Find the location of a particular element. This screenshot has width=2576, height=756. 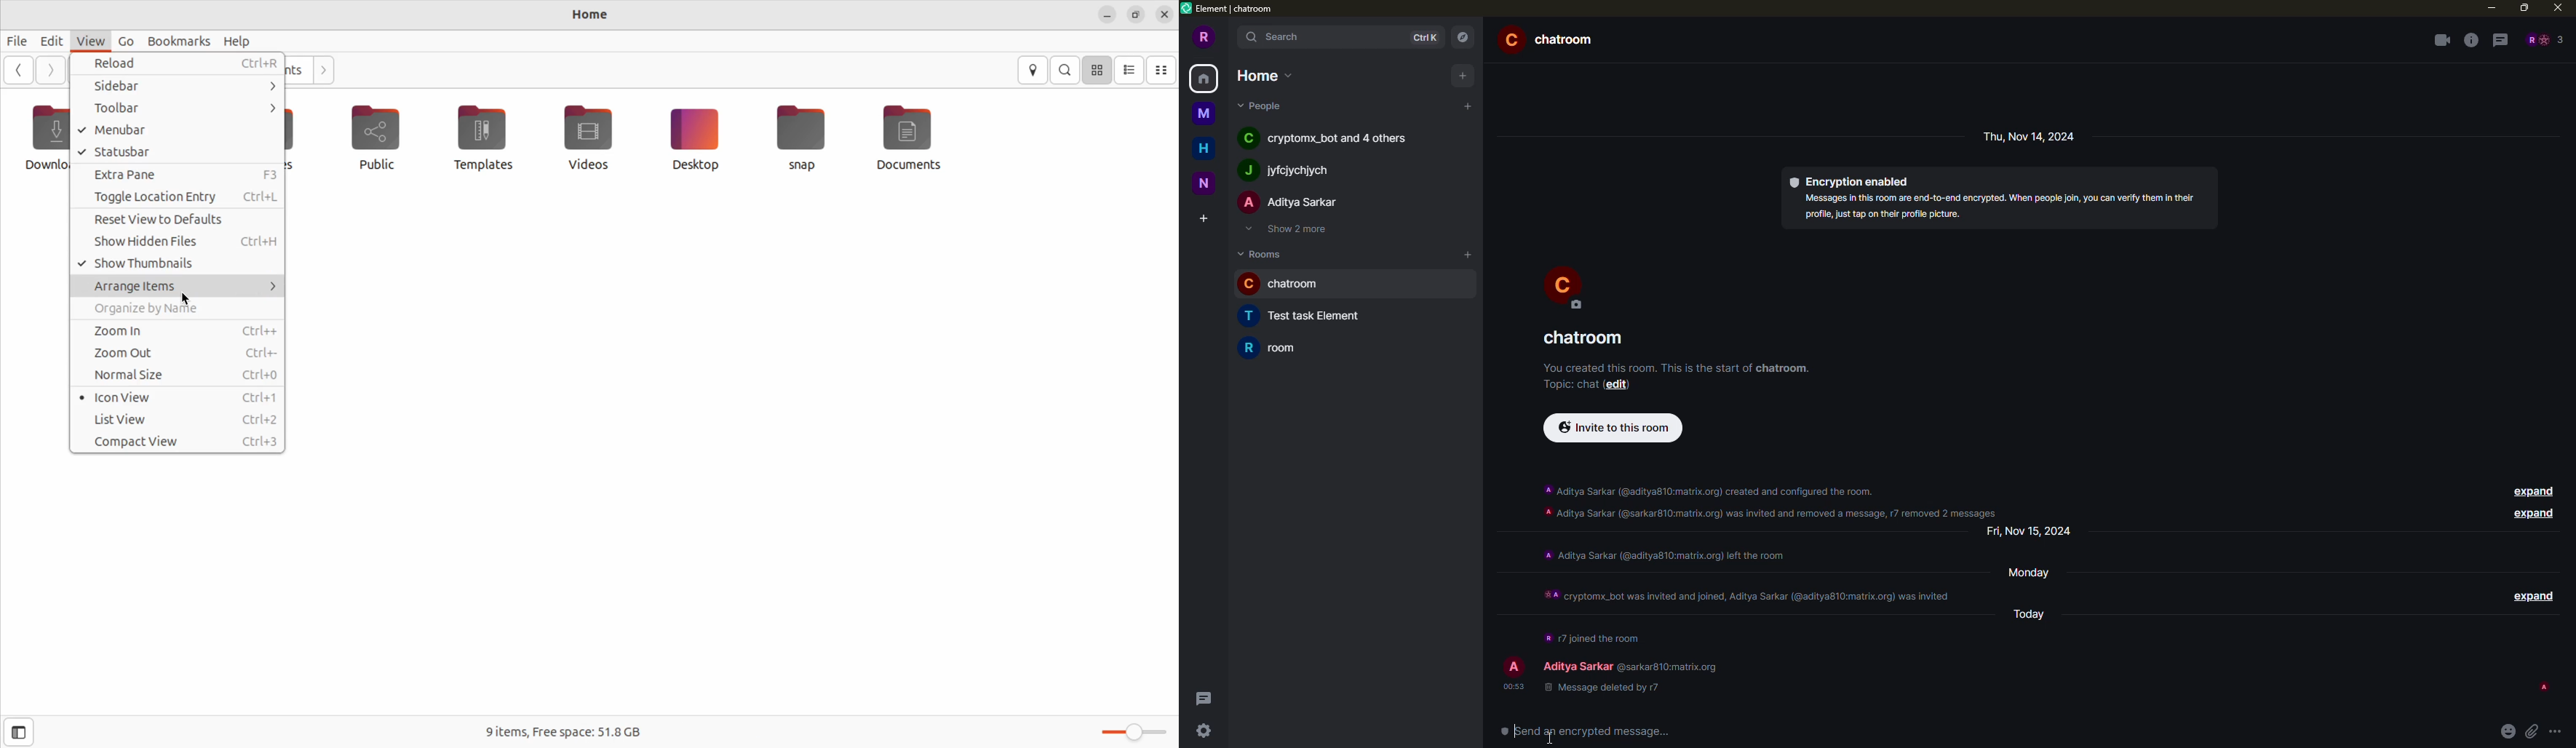

people is located at coordinates (1291, 203).